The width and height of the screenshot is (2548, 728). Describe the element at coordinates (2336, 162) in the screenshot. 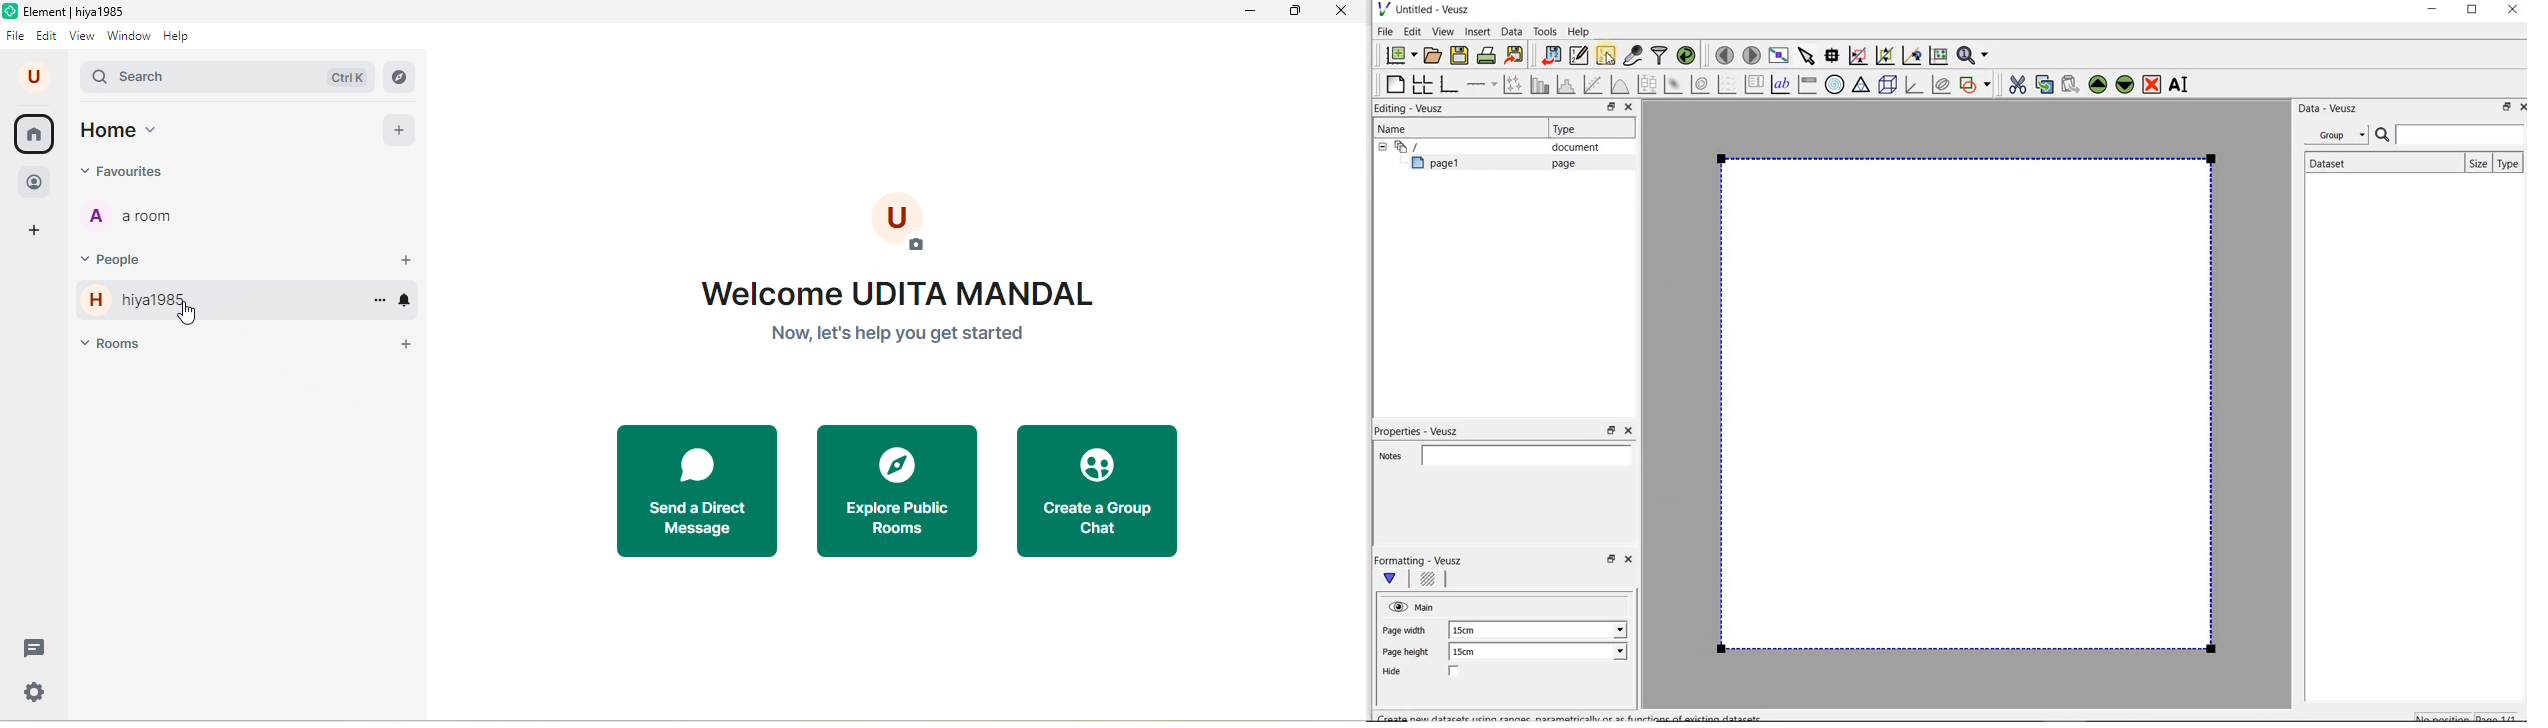

I see `Dataset` at that location.